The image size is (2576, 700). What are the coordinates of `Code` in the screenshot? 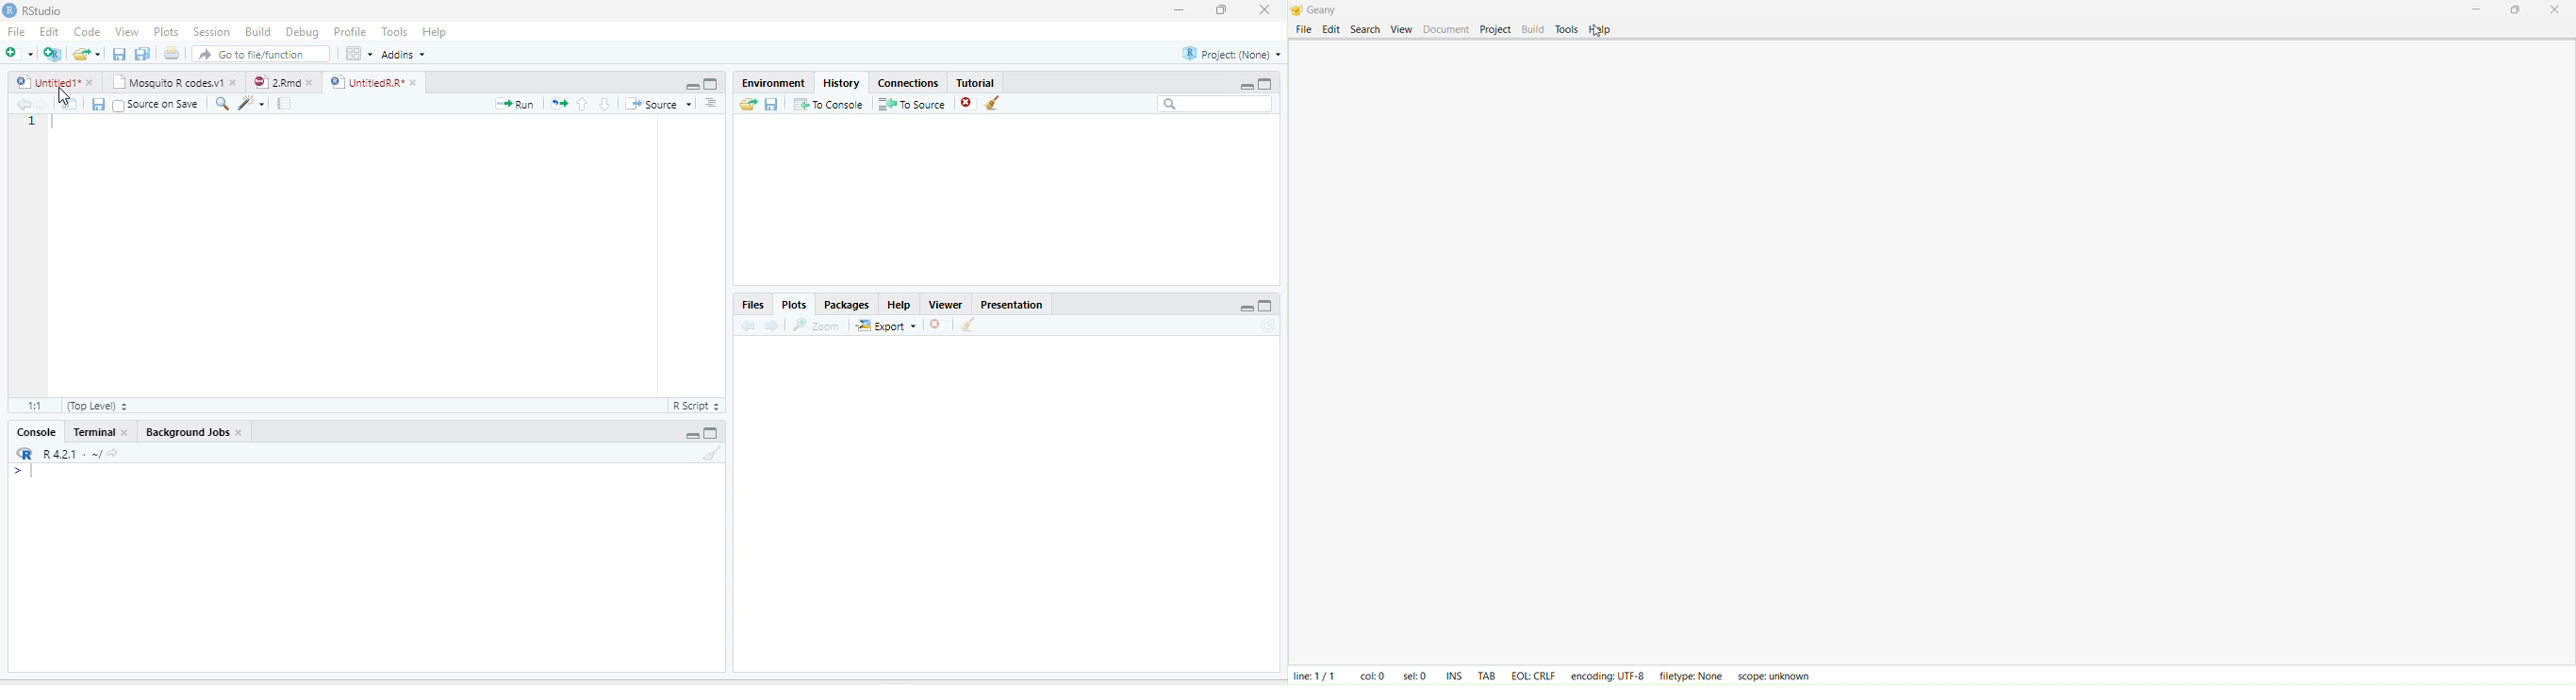 It's located at (88, 31).